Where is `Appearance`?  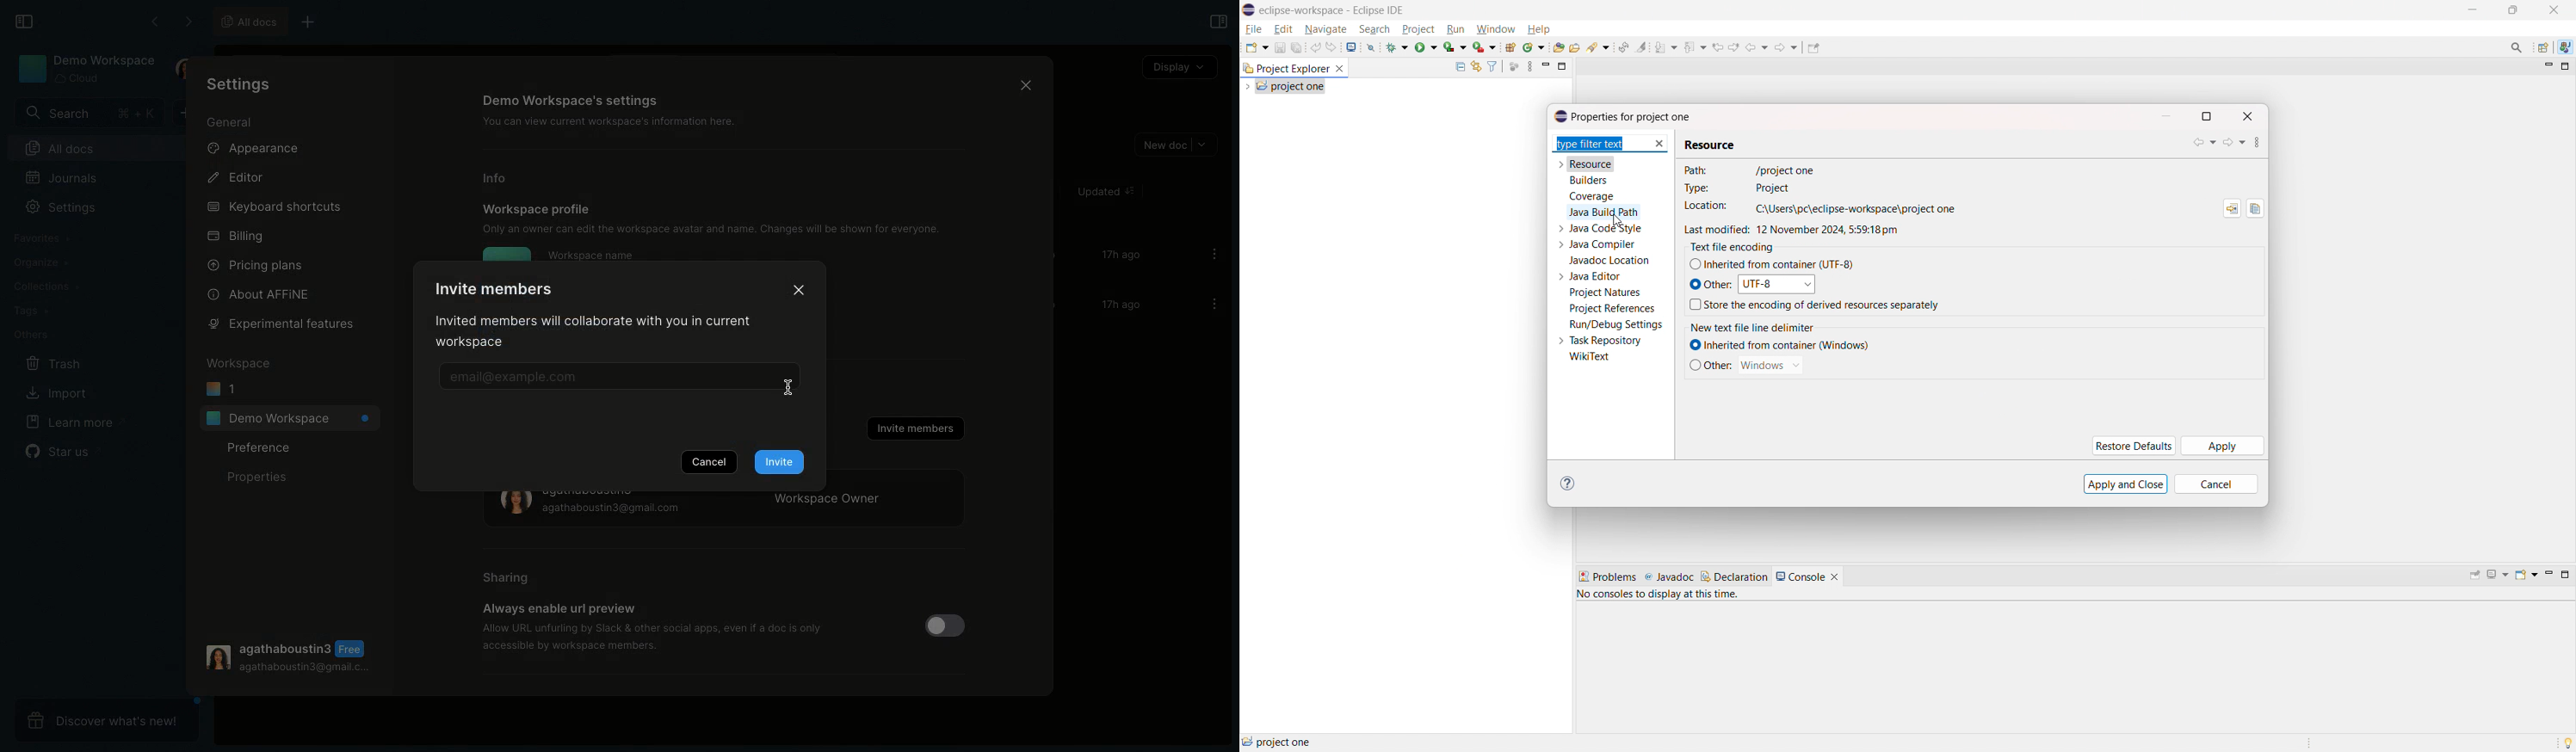 Appearance is located at coordinates (251, 146).